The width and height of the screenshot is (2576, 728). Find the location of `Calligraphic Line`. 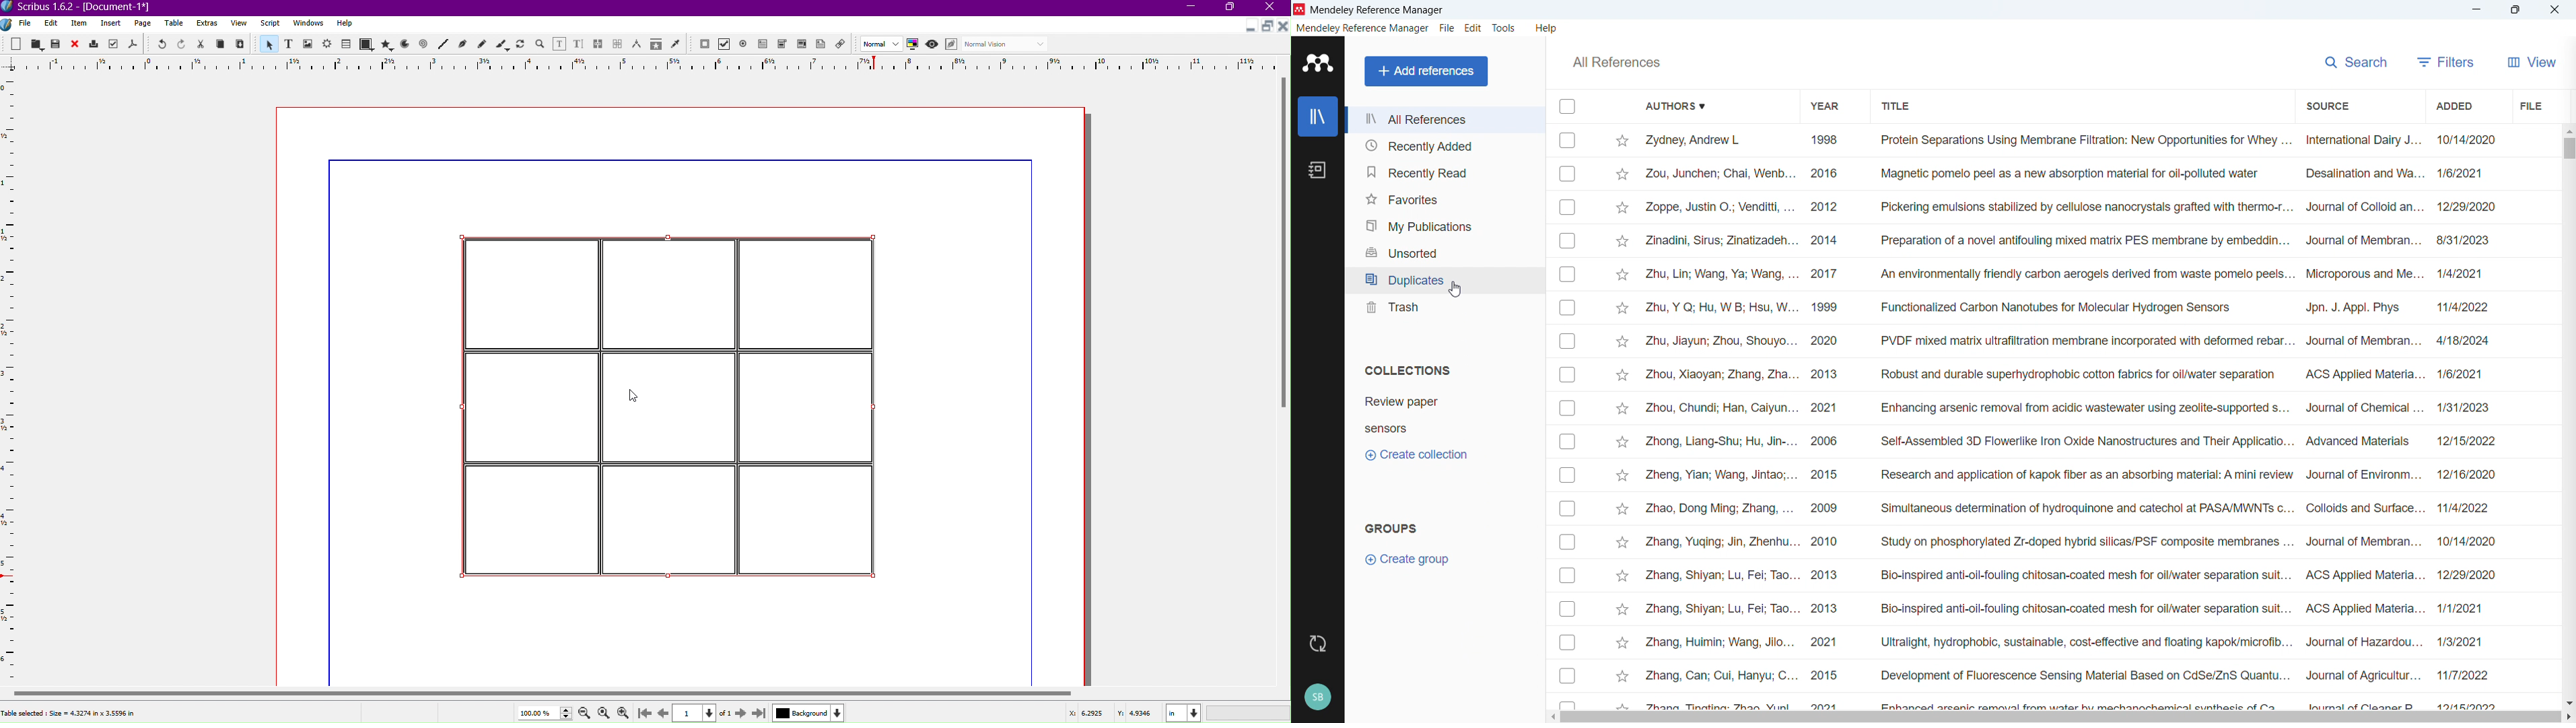

Calligraphic Line is located at coordinates (501, 43).